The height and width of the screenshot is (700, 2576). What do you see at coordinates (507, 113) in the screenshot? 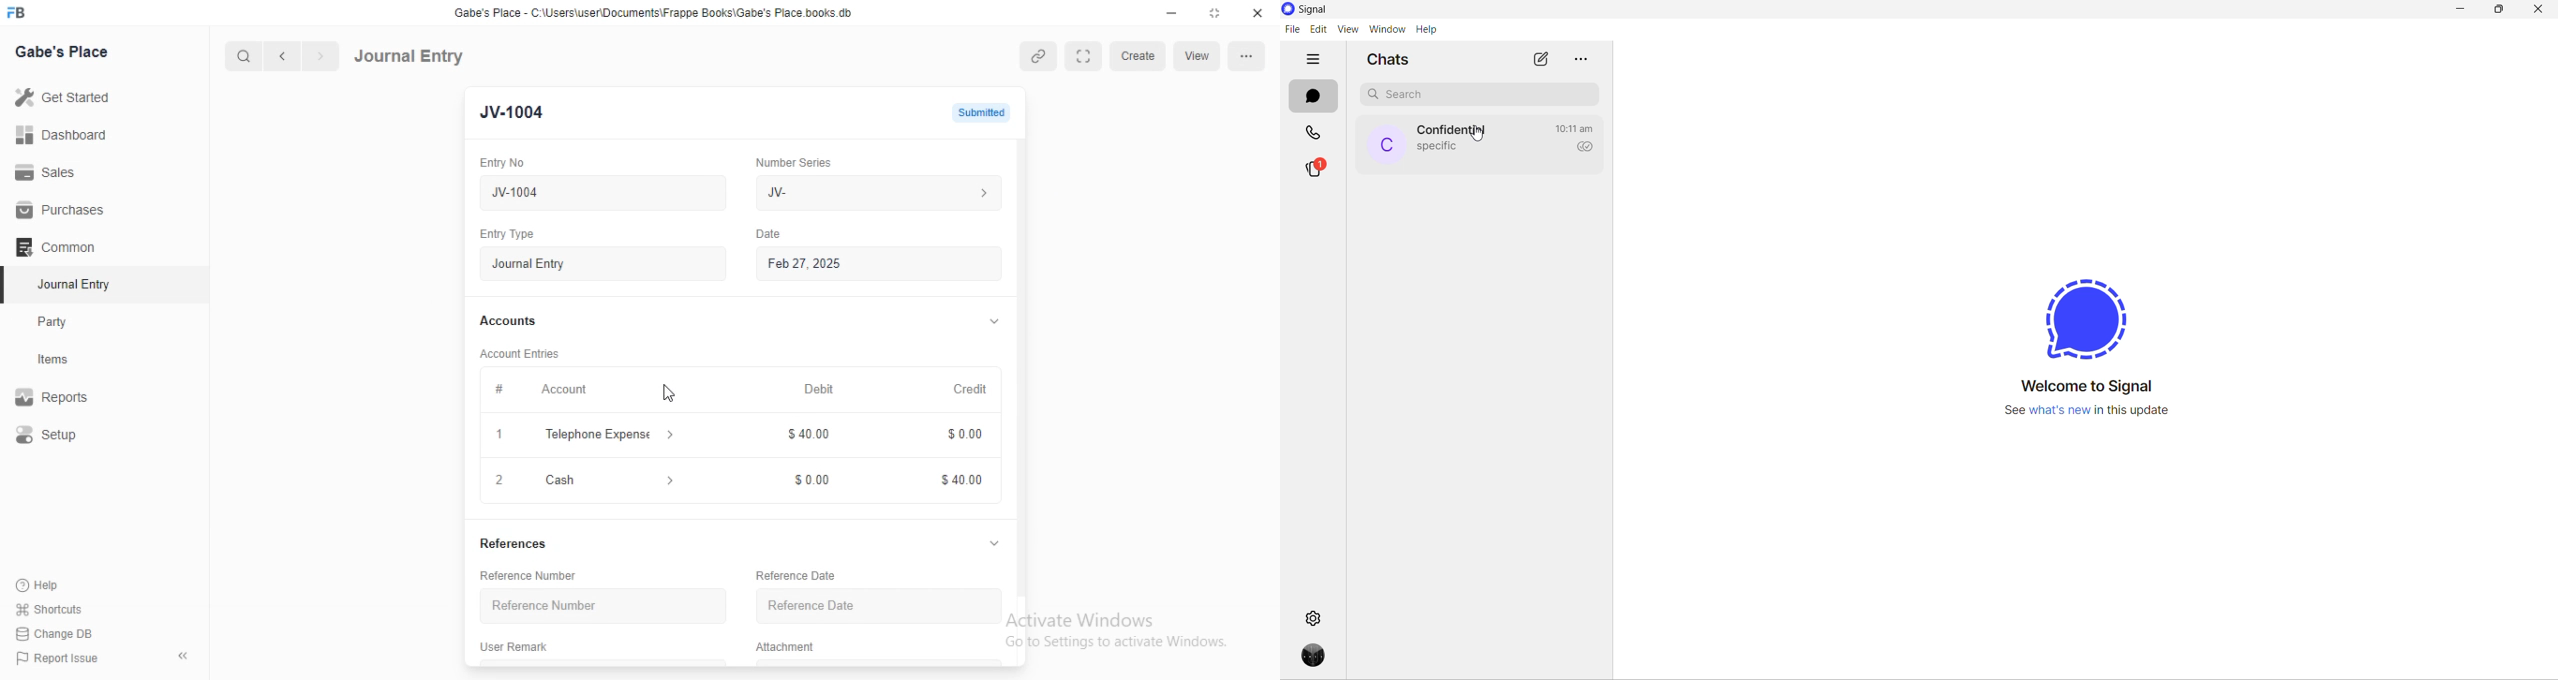
I see `New entry` at bounding box center [507, 113].